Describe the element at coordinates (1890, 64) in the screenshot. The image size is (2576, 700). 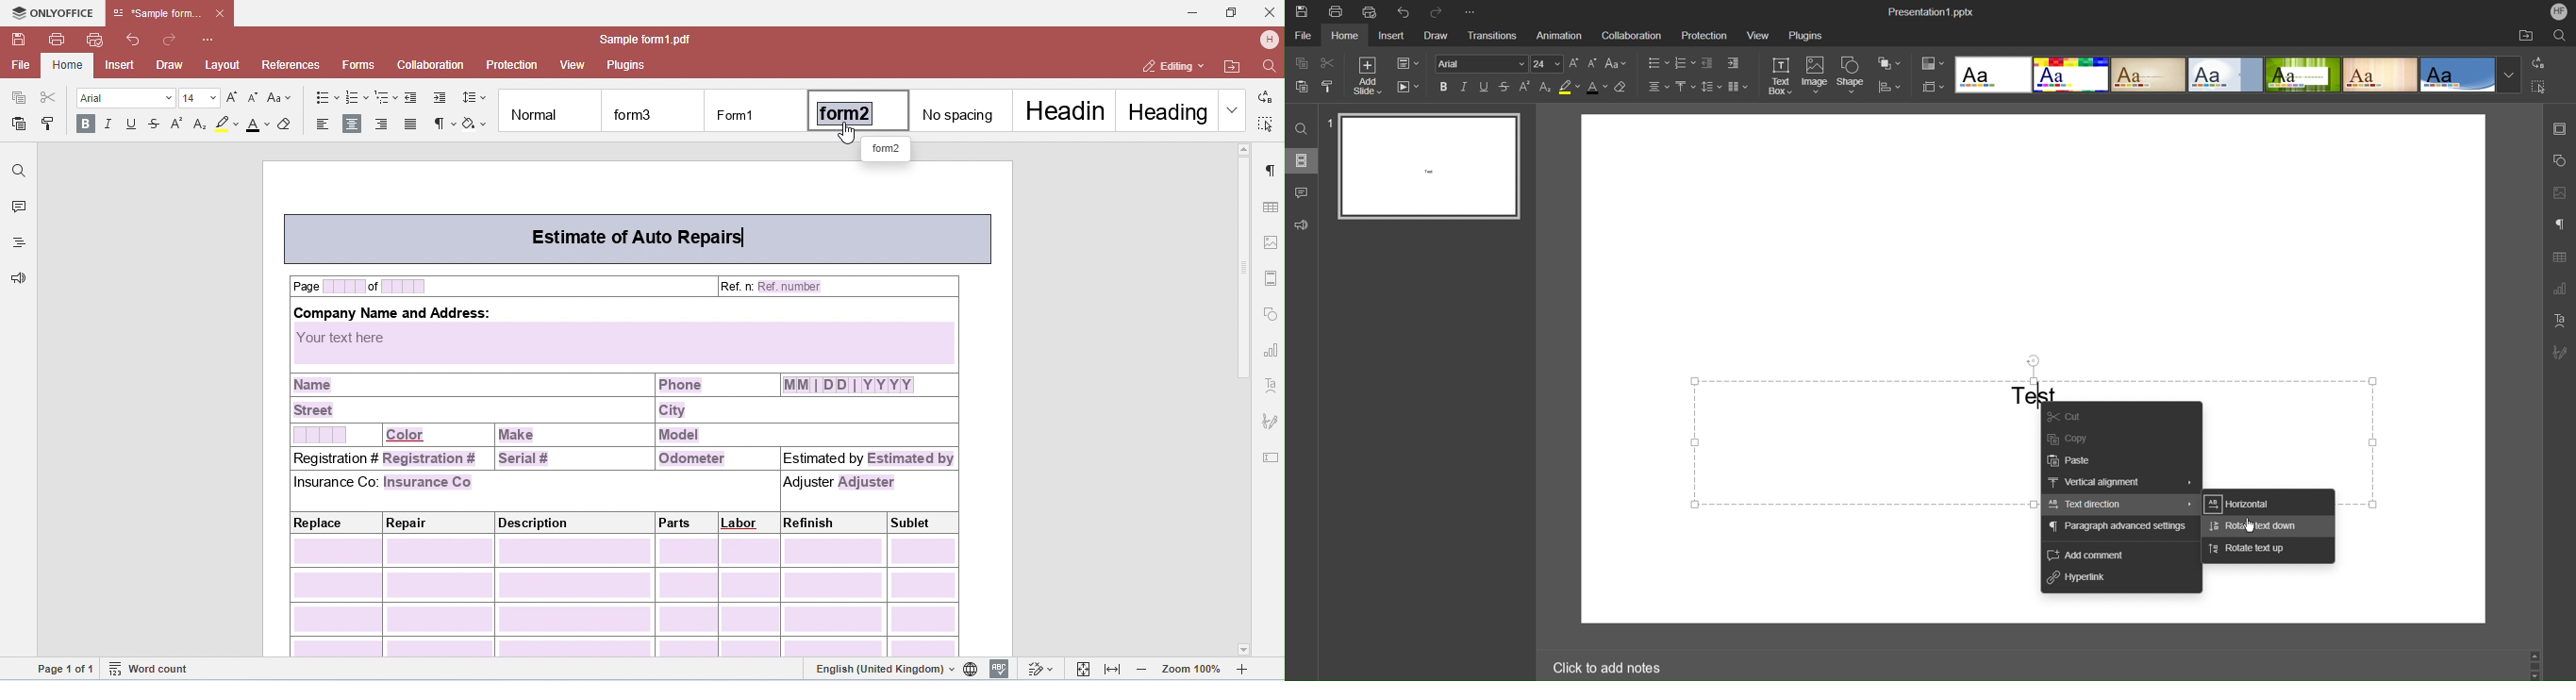
I see `Arrange` at that location.